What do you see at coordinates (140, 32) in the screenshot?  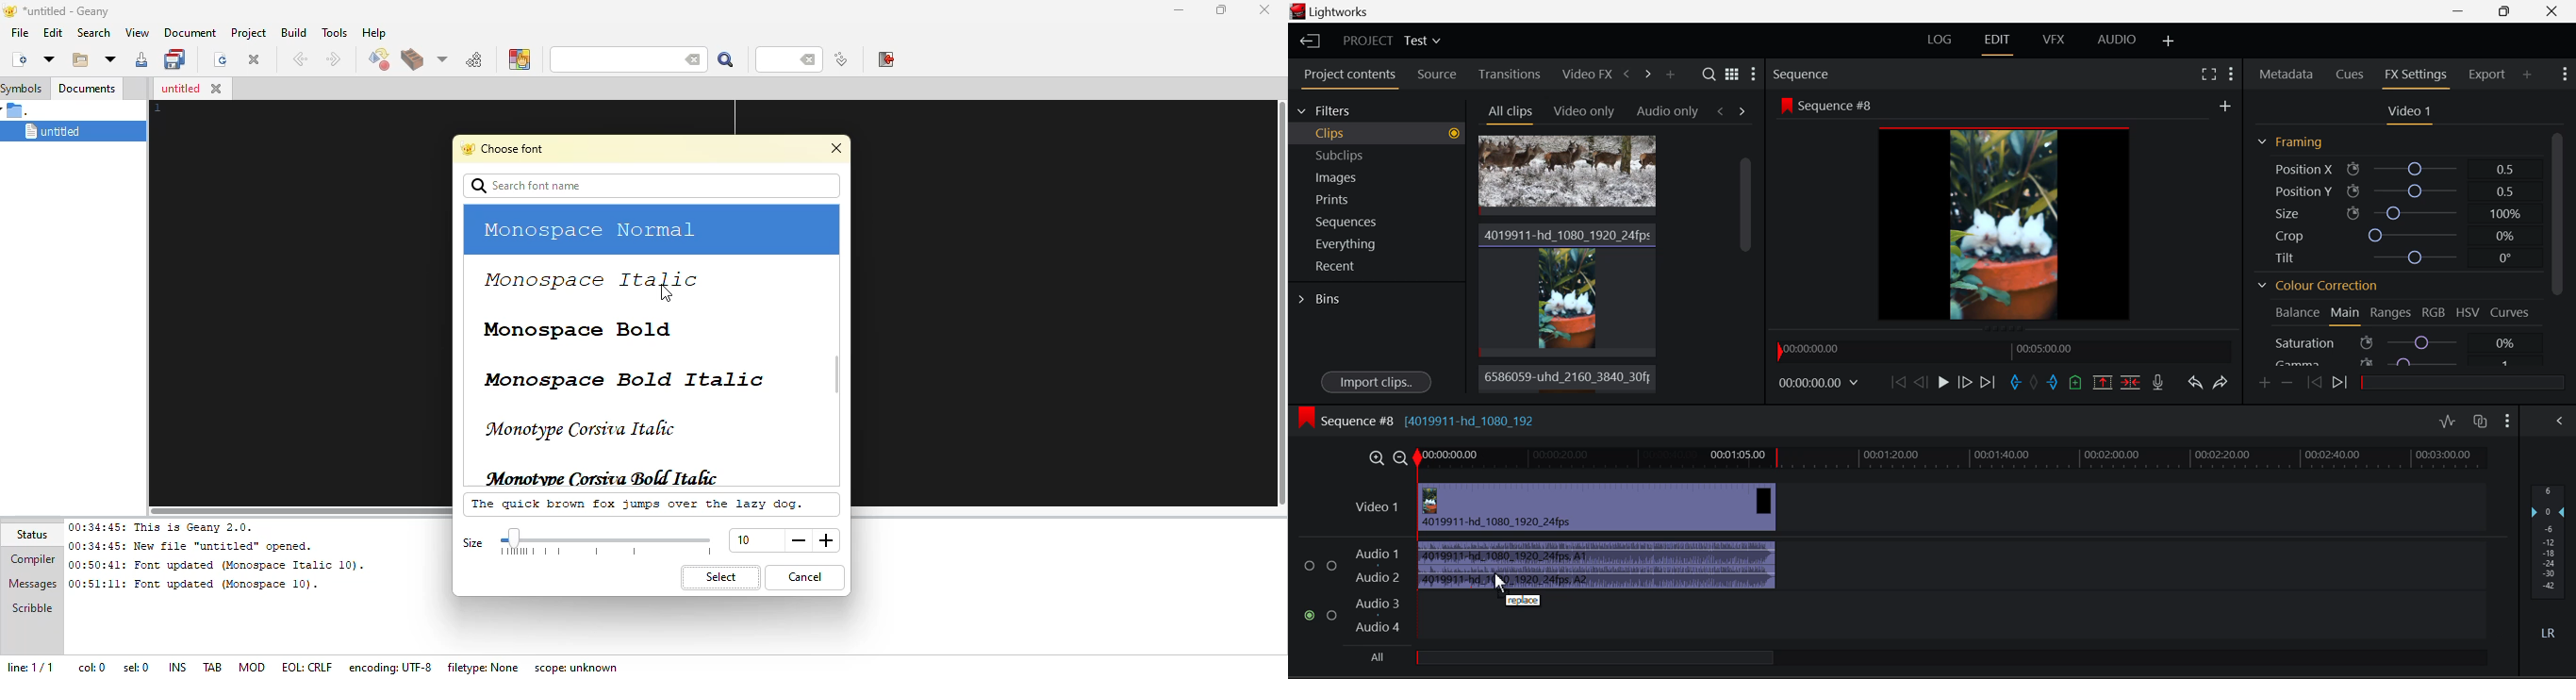 I see `view` at bounding box center [140, 32].